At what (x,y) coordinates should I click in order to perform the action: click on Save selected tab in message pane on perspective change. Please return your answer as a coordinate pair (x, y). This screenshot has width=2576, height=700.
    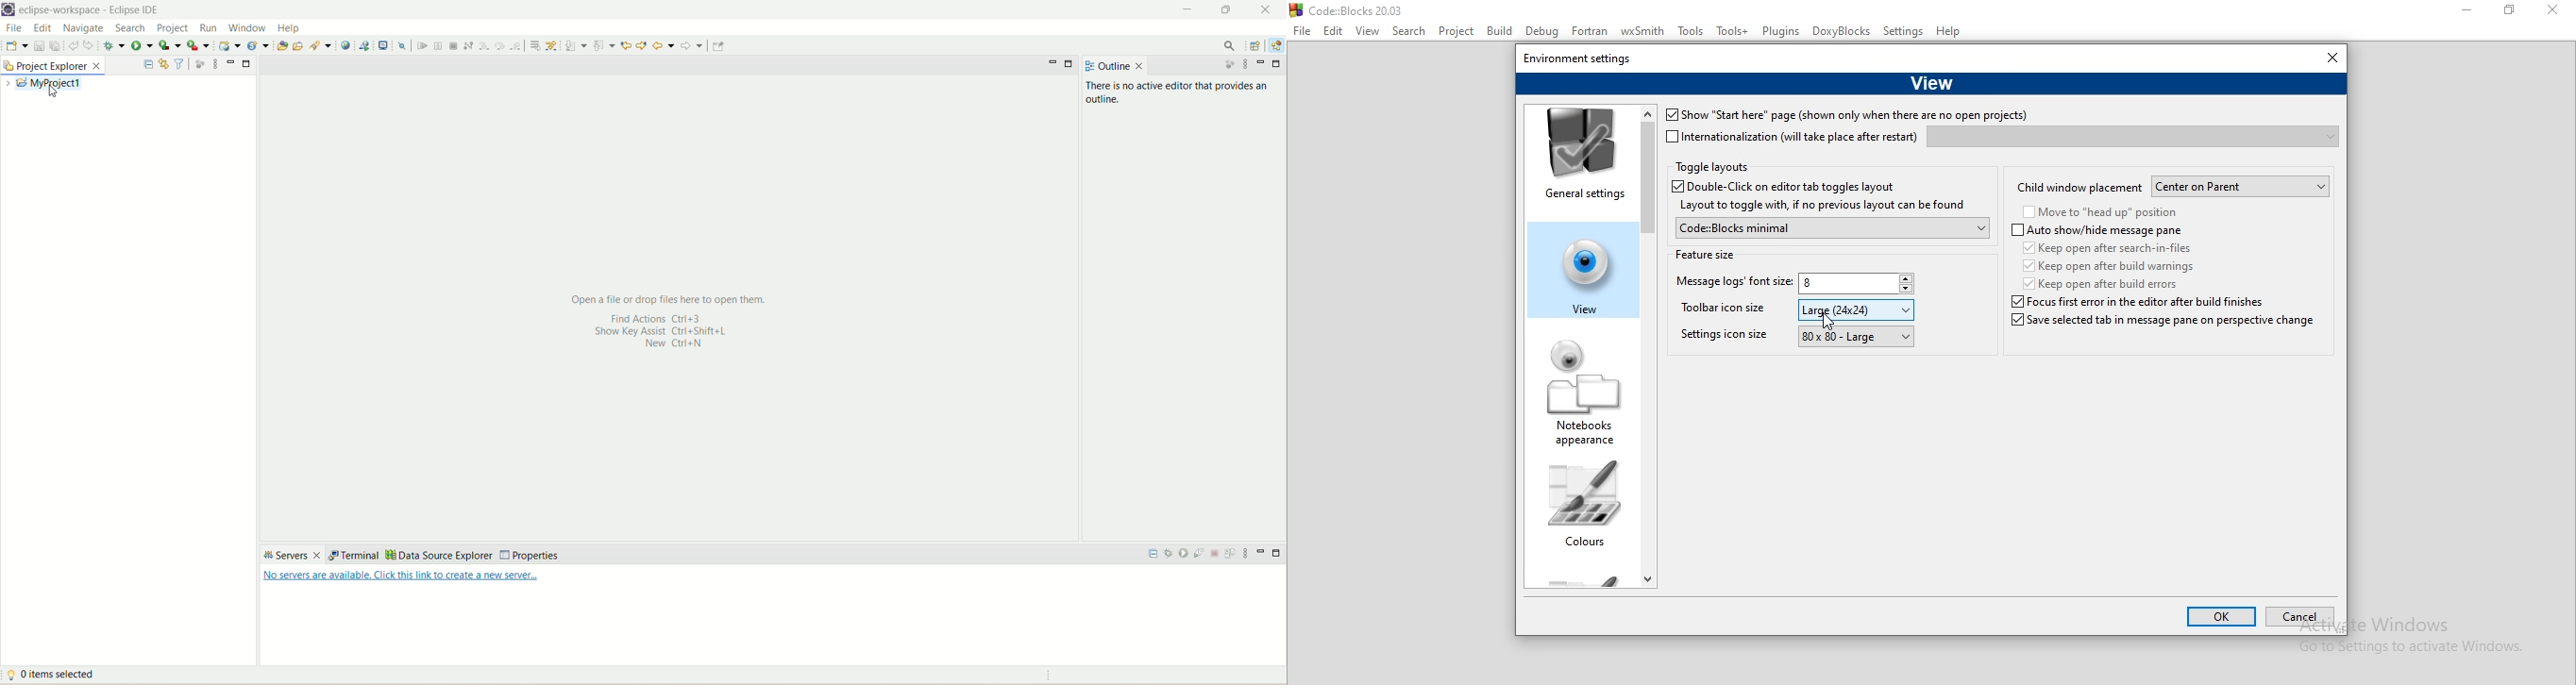
    Looking at the image, I should click on (2161, 326).